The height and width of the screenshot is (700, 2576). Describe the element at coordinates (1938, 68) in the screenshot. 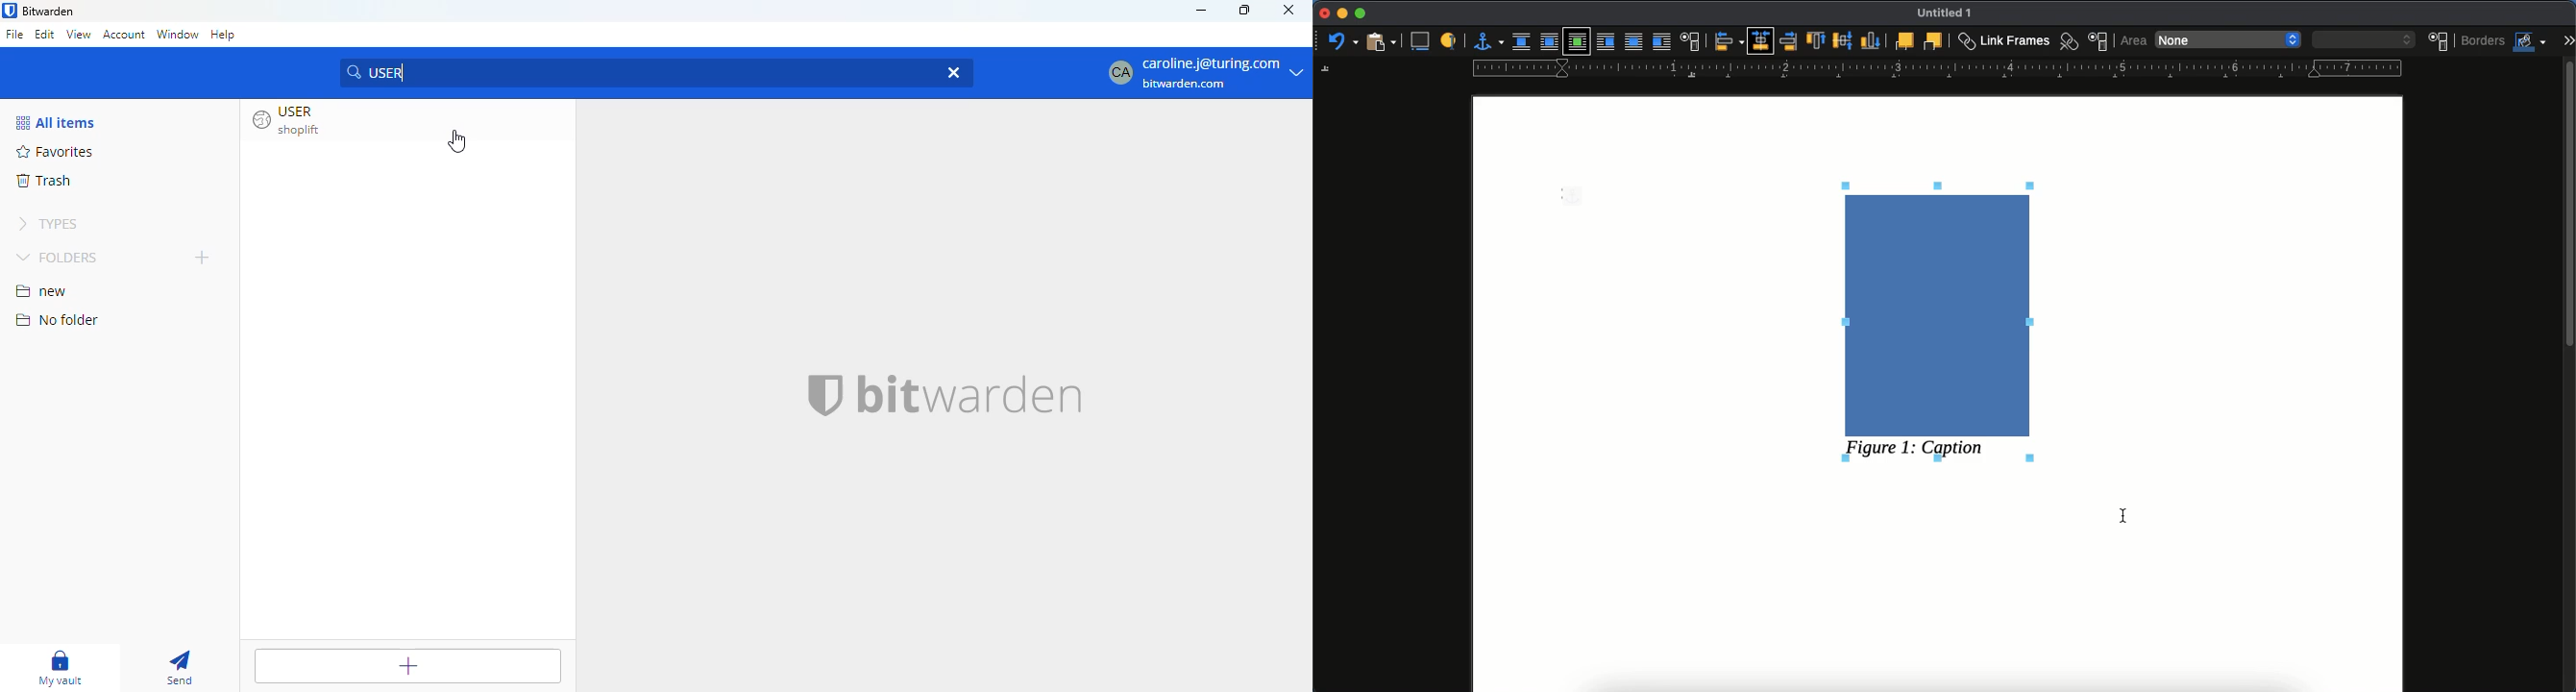

I see `guide` at that location.